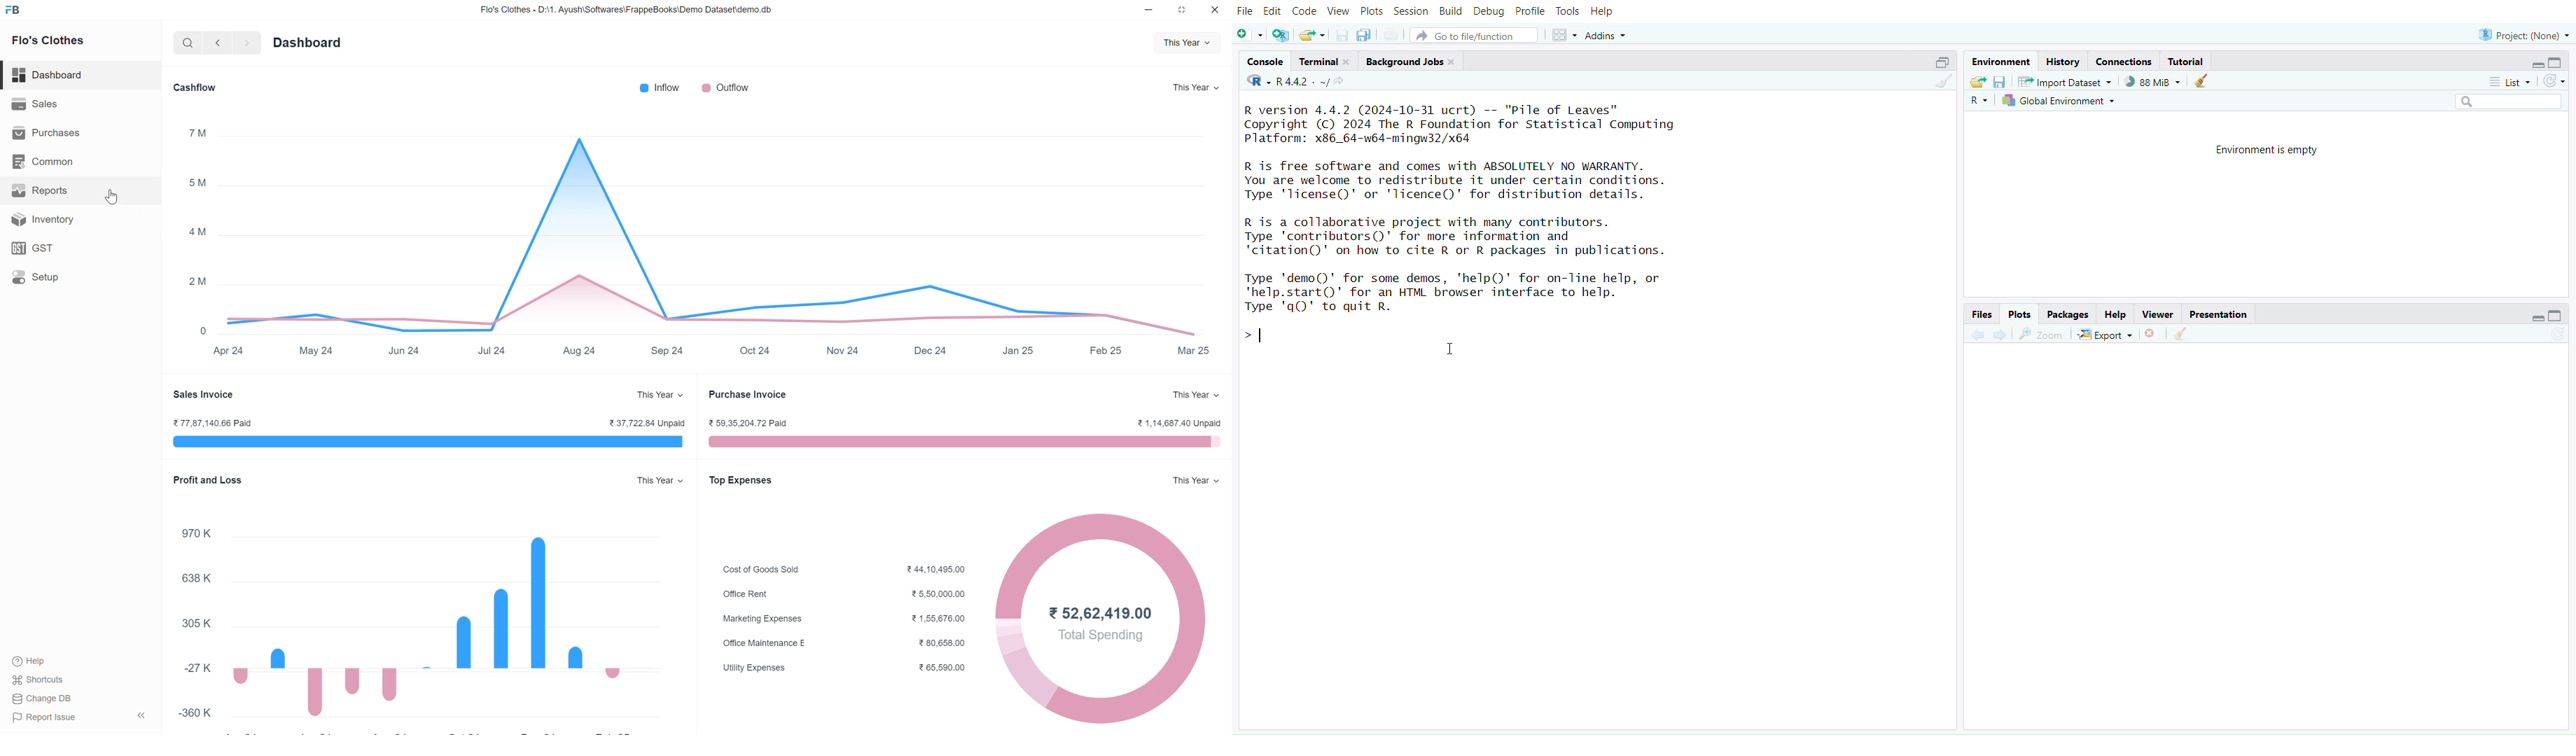  What do you see at coordinates (1367, 35) in the screenshot?
I see `save all open document` at bounding box center [1367, 35].